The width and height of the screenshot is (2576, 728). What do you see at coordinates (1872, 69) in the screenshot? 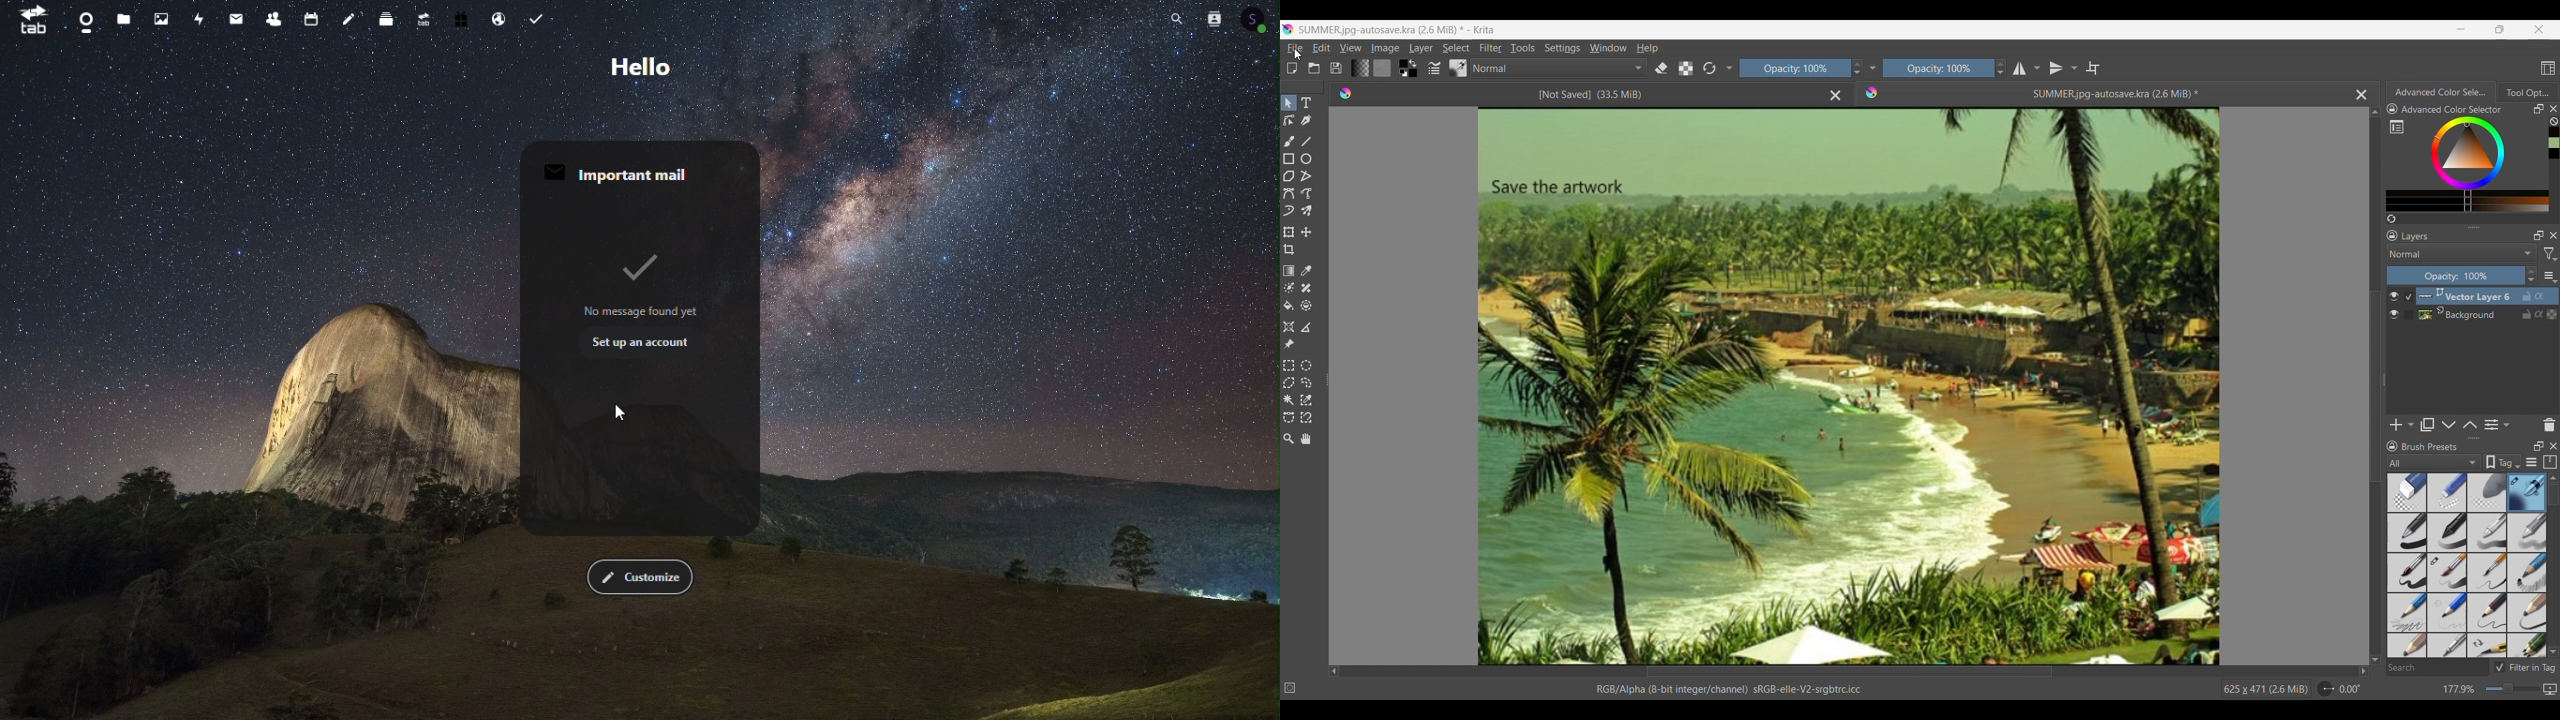
I see `Show/Hide more tools in the tool bar` at bounding box center [1872, 69].